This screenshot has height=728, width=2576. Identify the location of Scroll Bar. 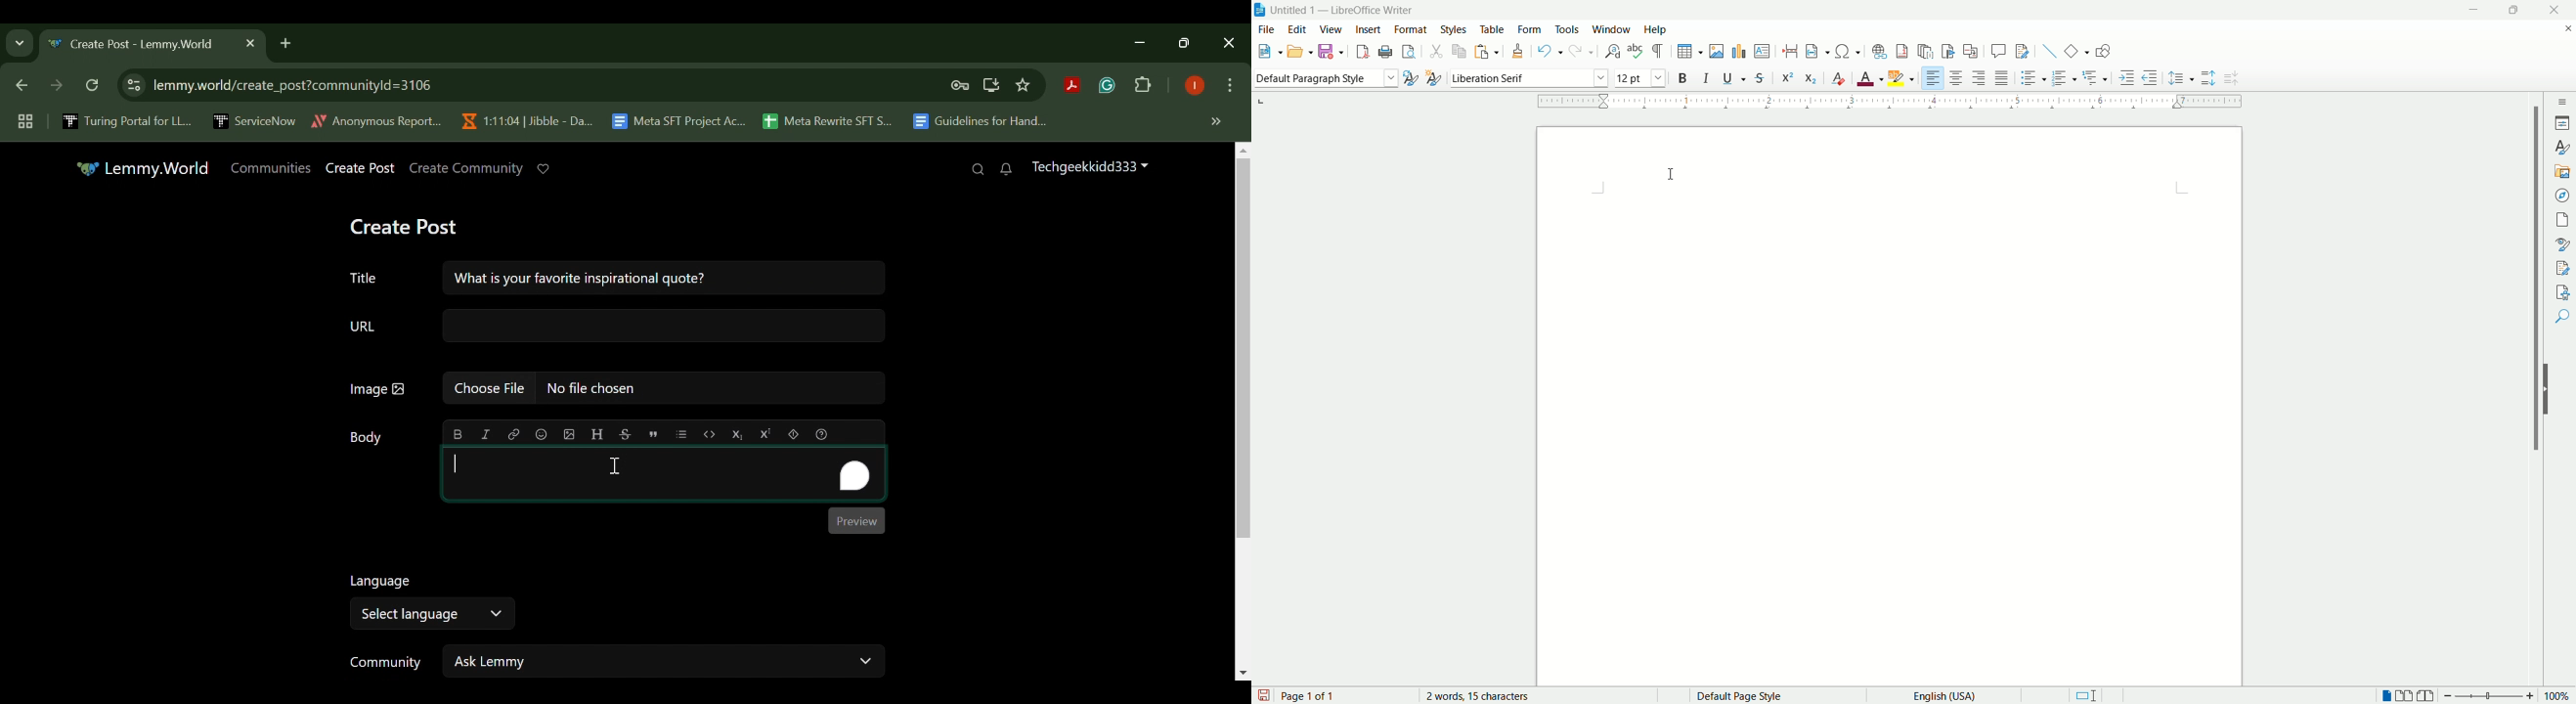
(1244, 410).